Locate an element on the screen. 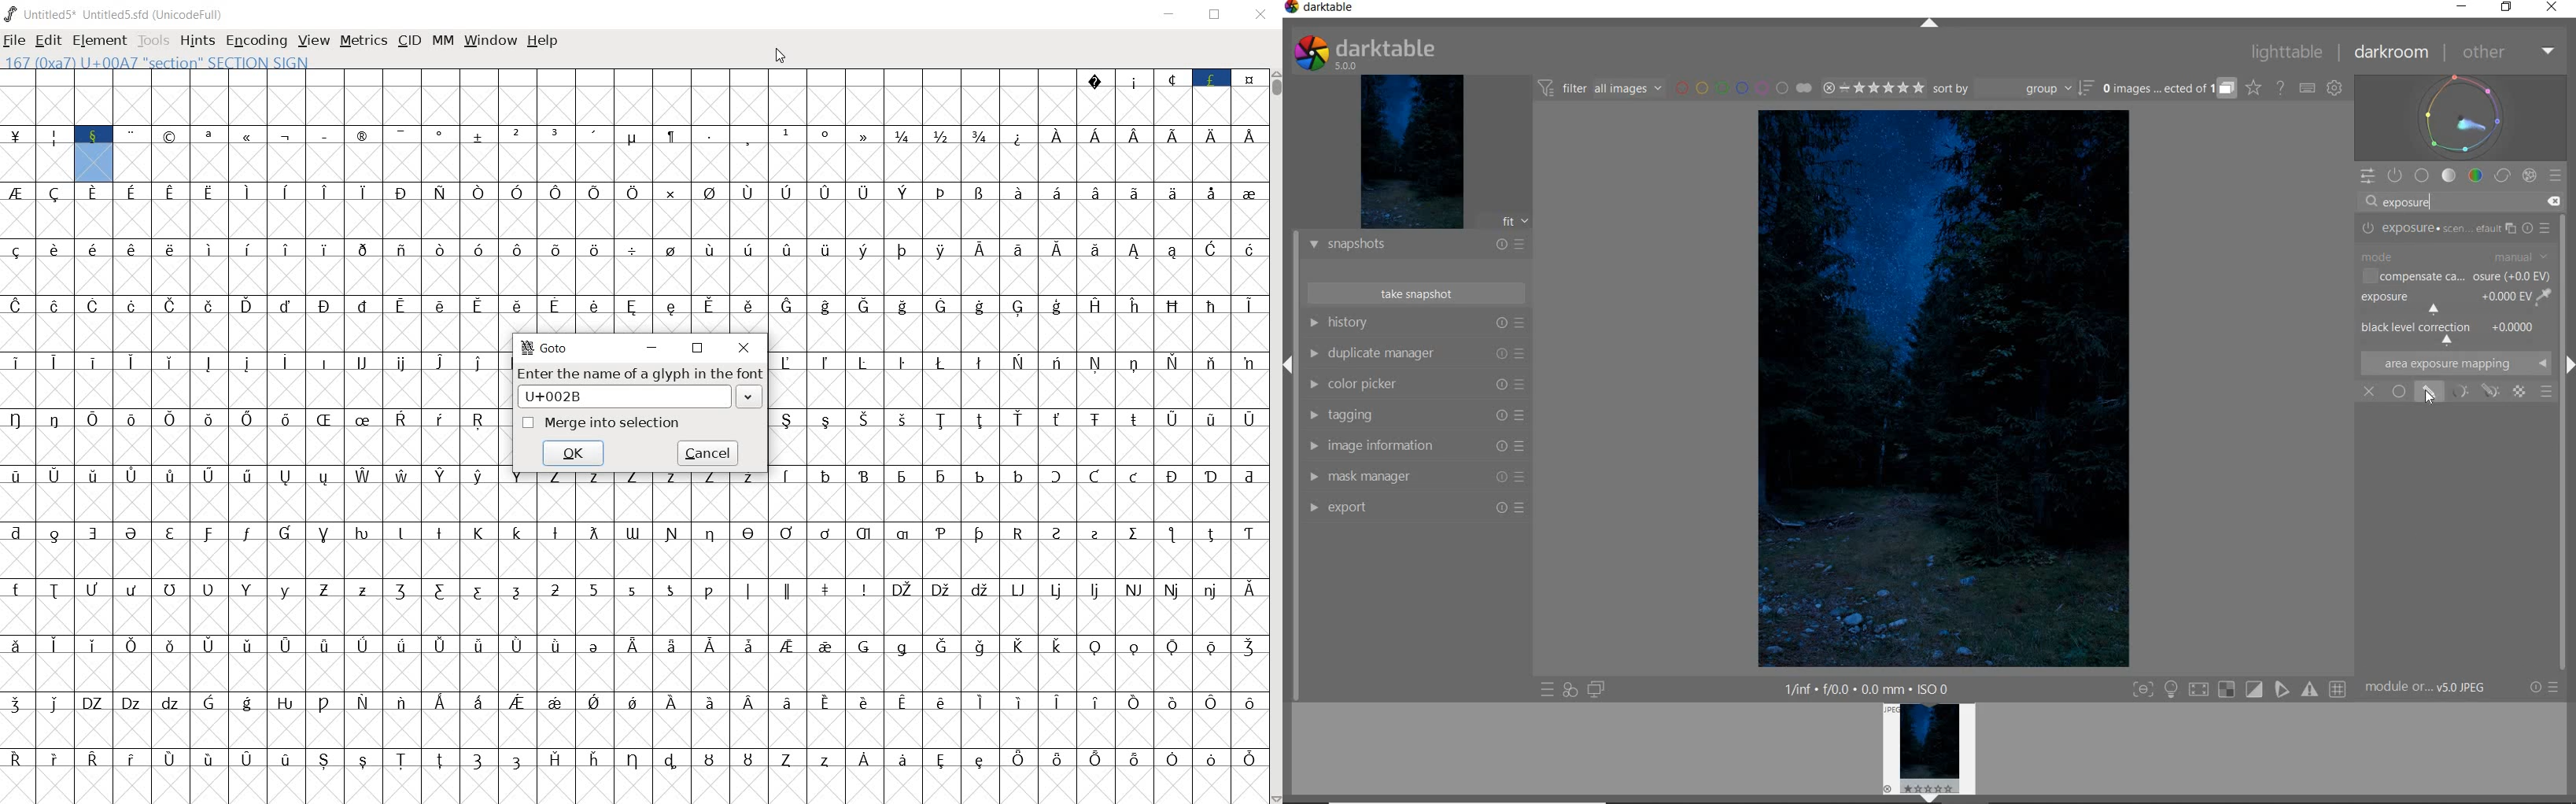 The width and height of the screenshot is (2576, 812). MODE is located at coordinates (2454, 256).